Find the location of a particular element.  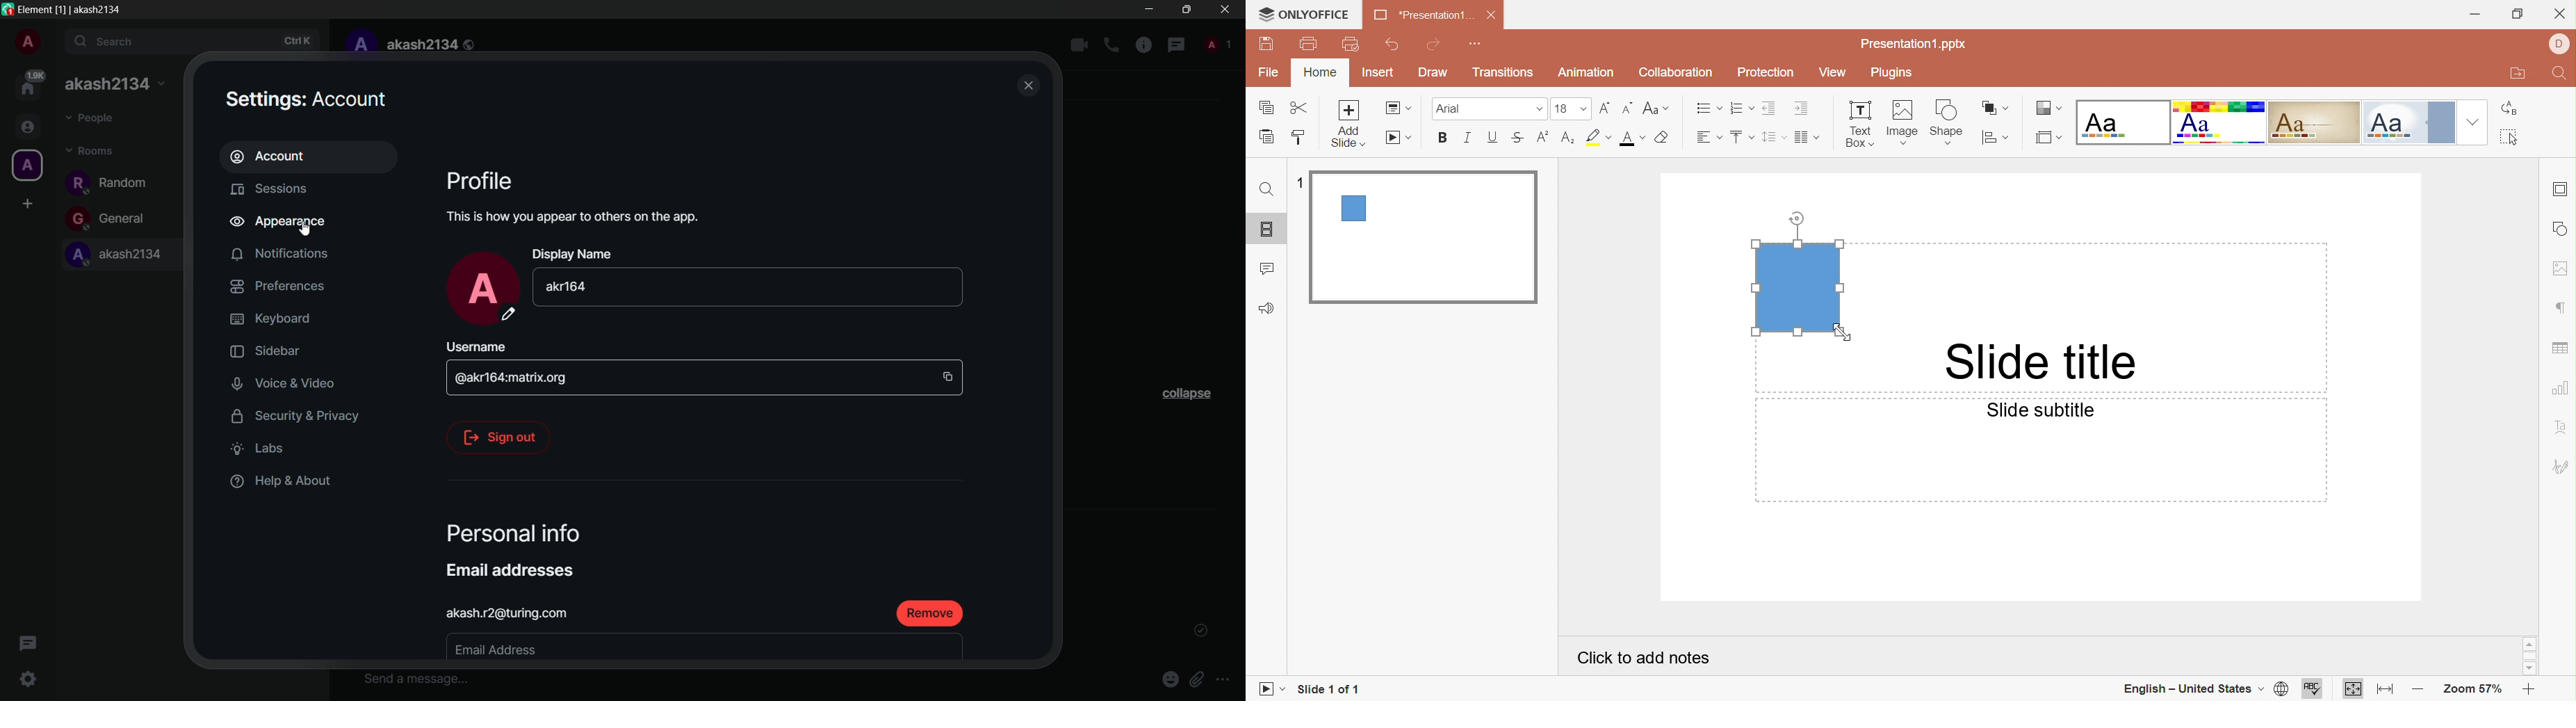

Drop down is located at coordinates (2474, 122).